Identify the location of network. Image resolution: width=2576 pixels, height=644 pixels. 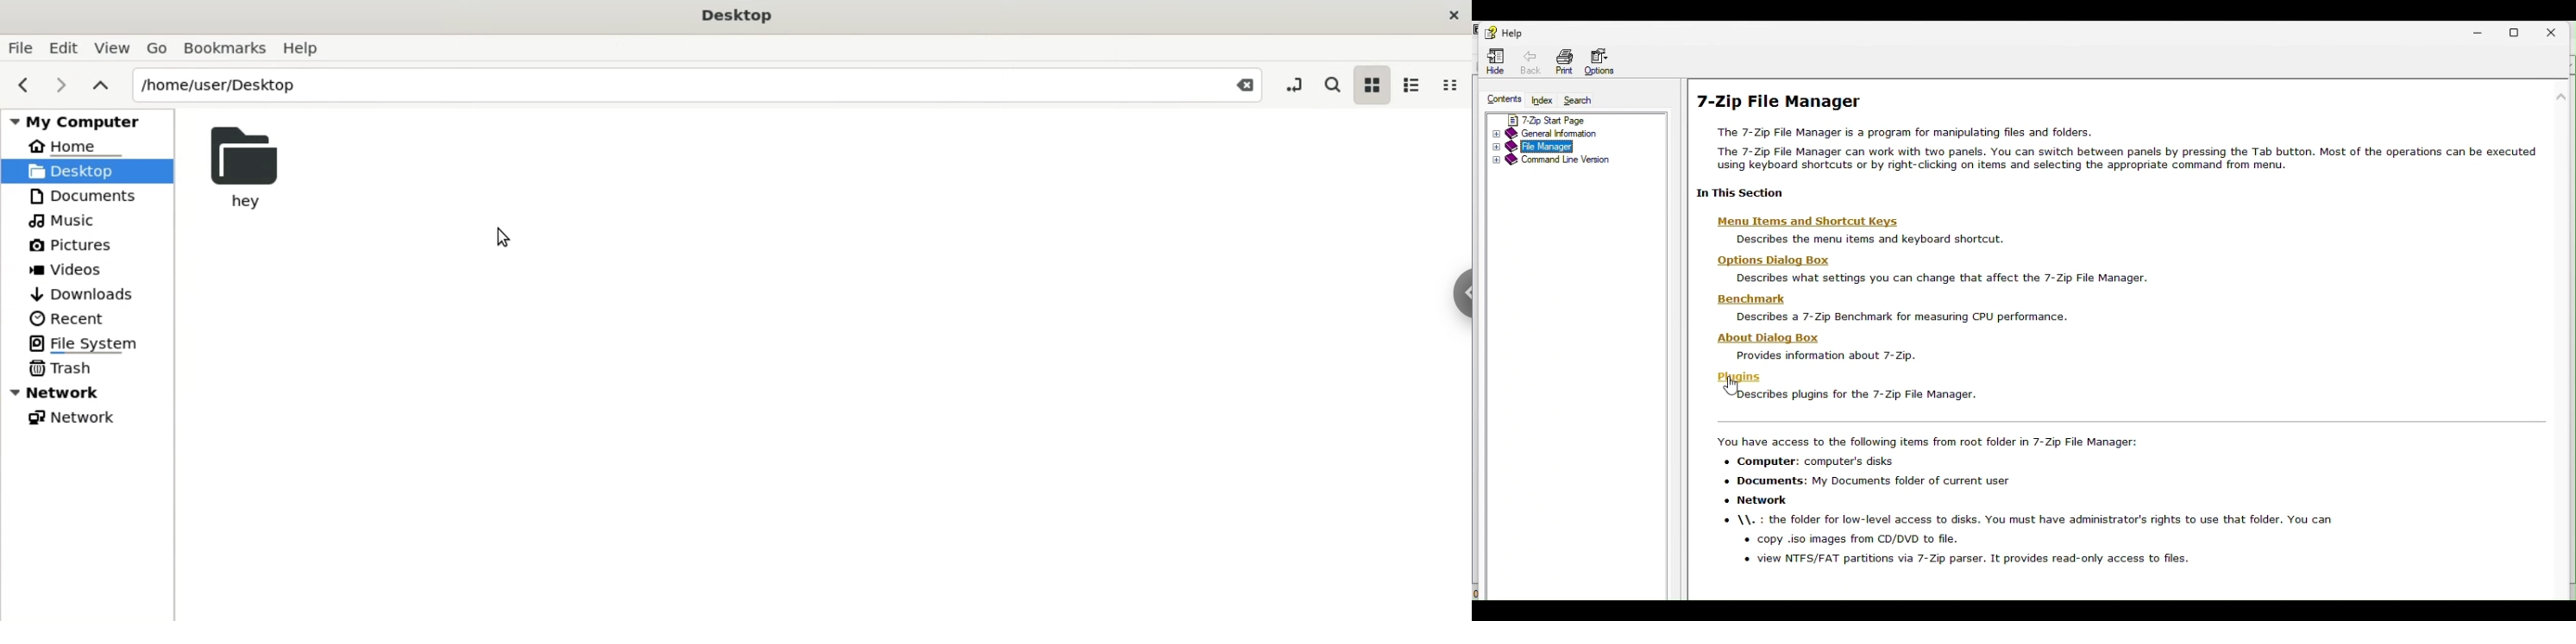
(90, 393).